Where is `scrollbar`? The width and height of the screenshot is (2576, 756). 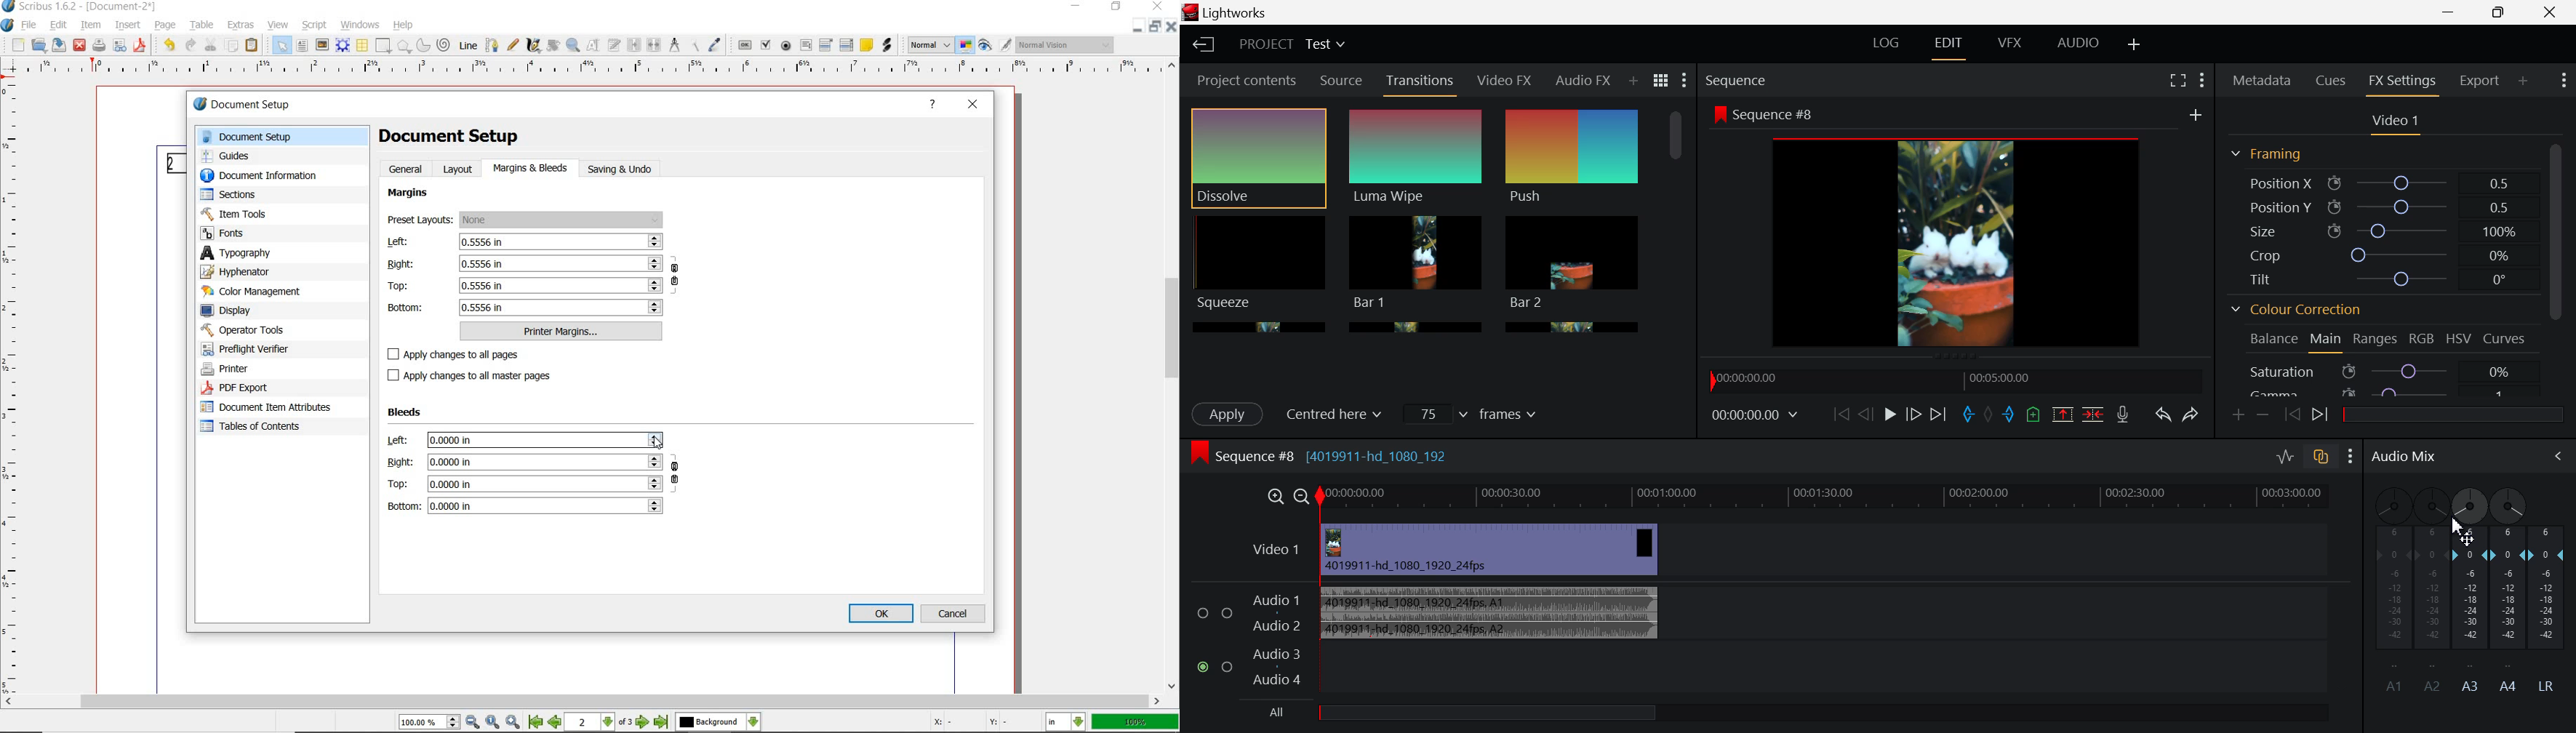 scrollbar is located at coordinates (1173, 376).